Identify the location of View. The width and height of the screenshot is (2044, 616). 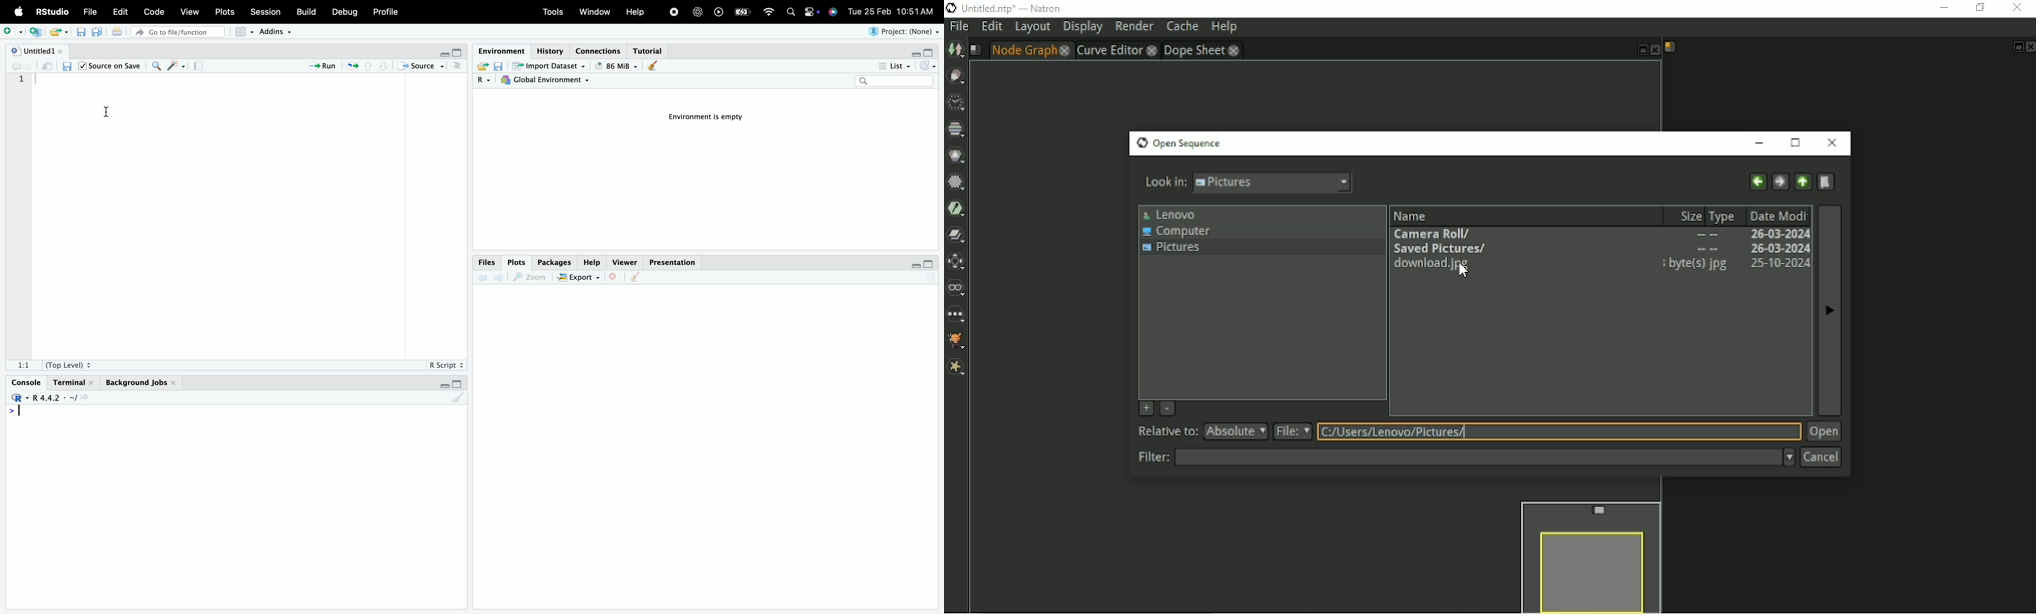
(191, 12).